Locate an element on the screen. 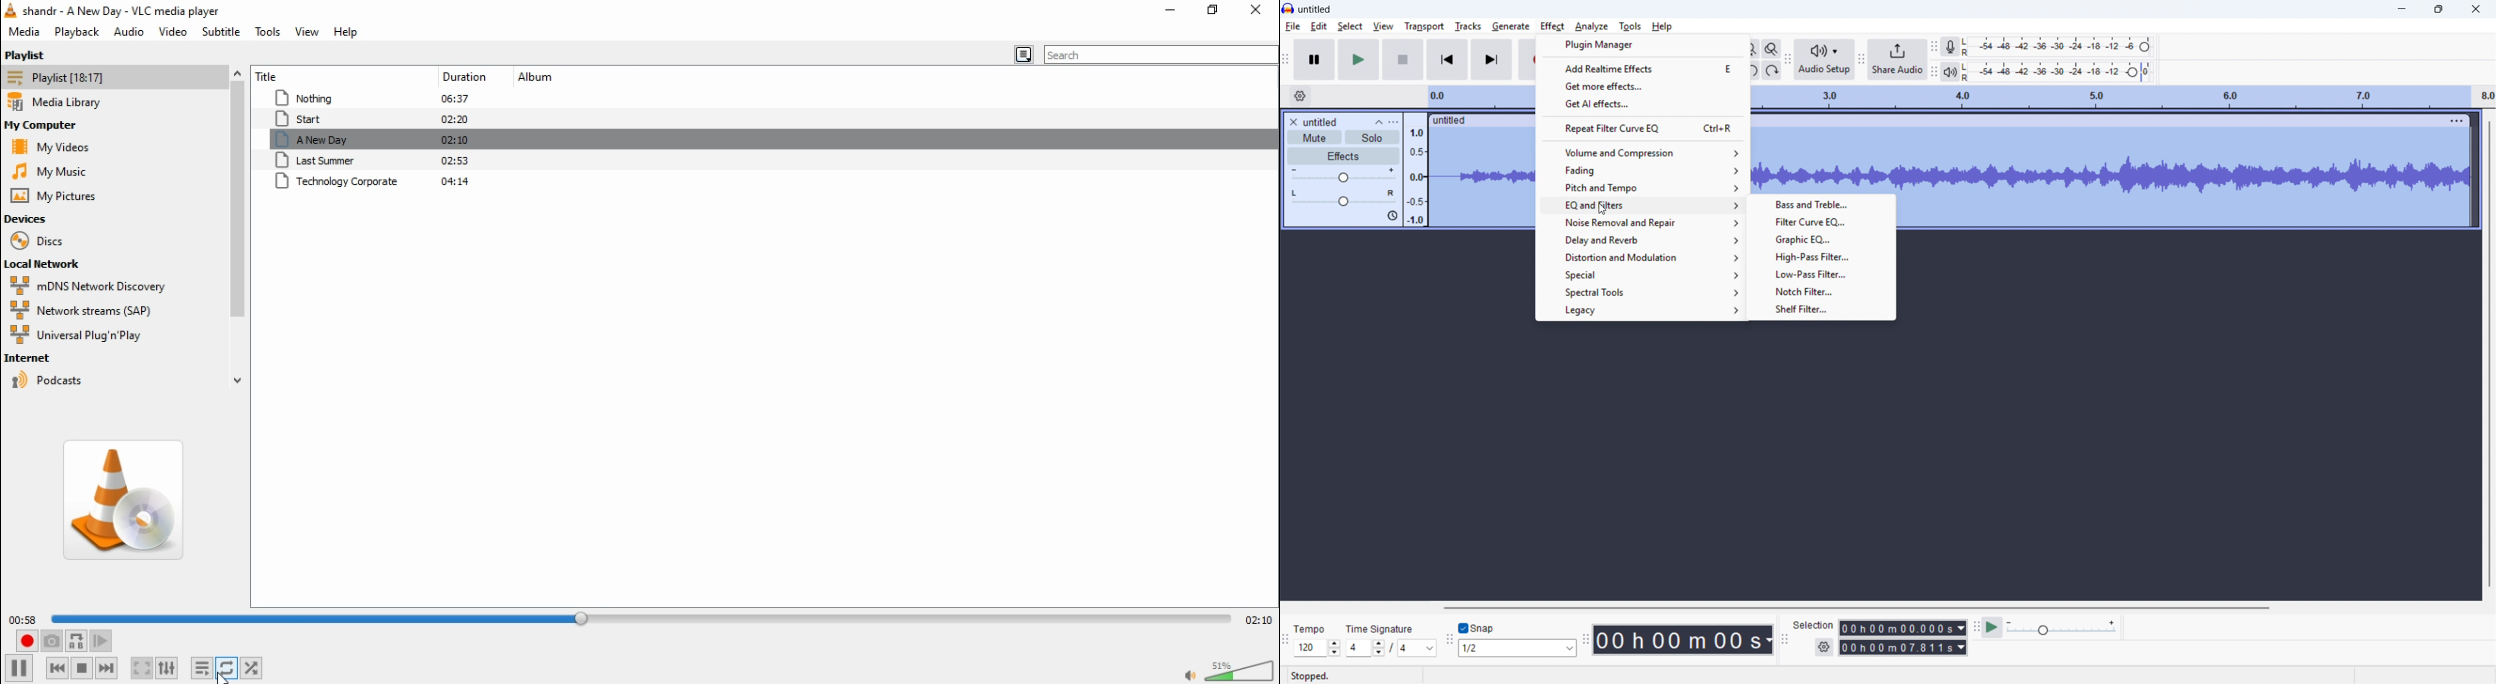 The height and width of the screenshot is (700, 2520). tools is located at coordinates (1630, 25).